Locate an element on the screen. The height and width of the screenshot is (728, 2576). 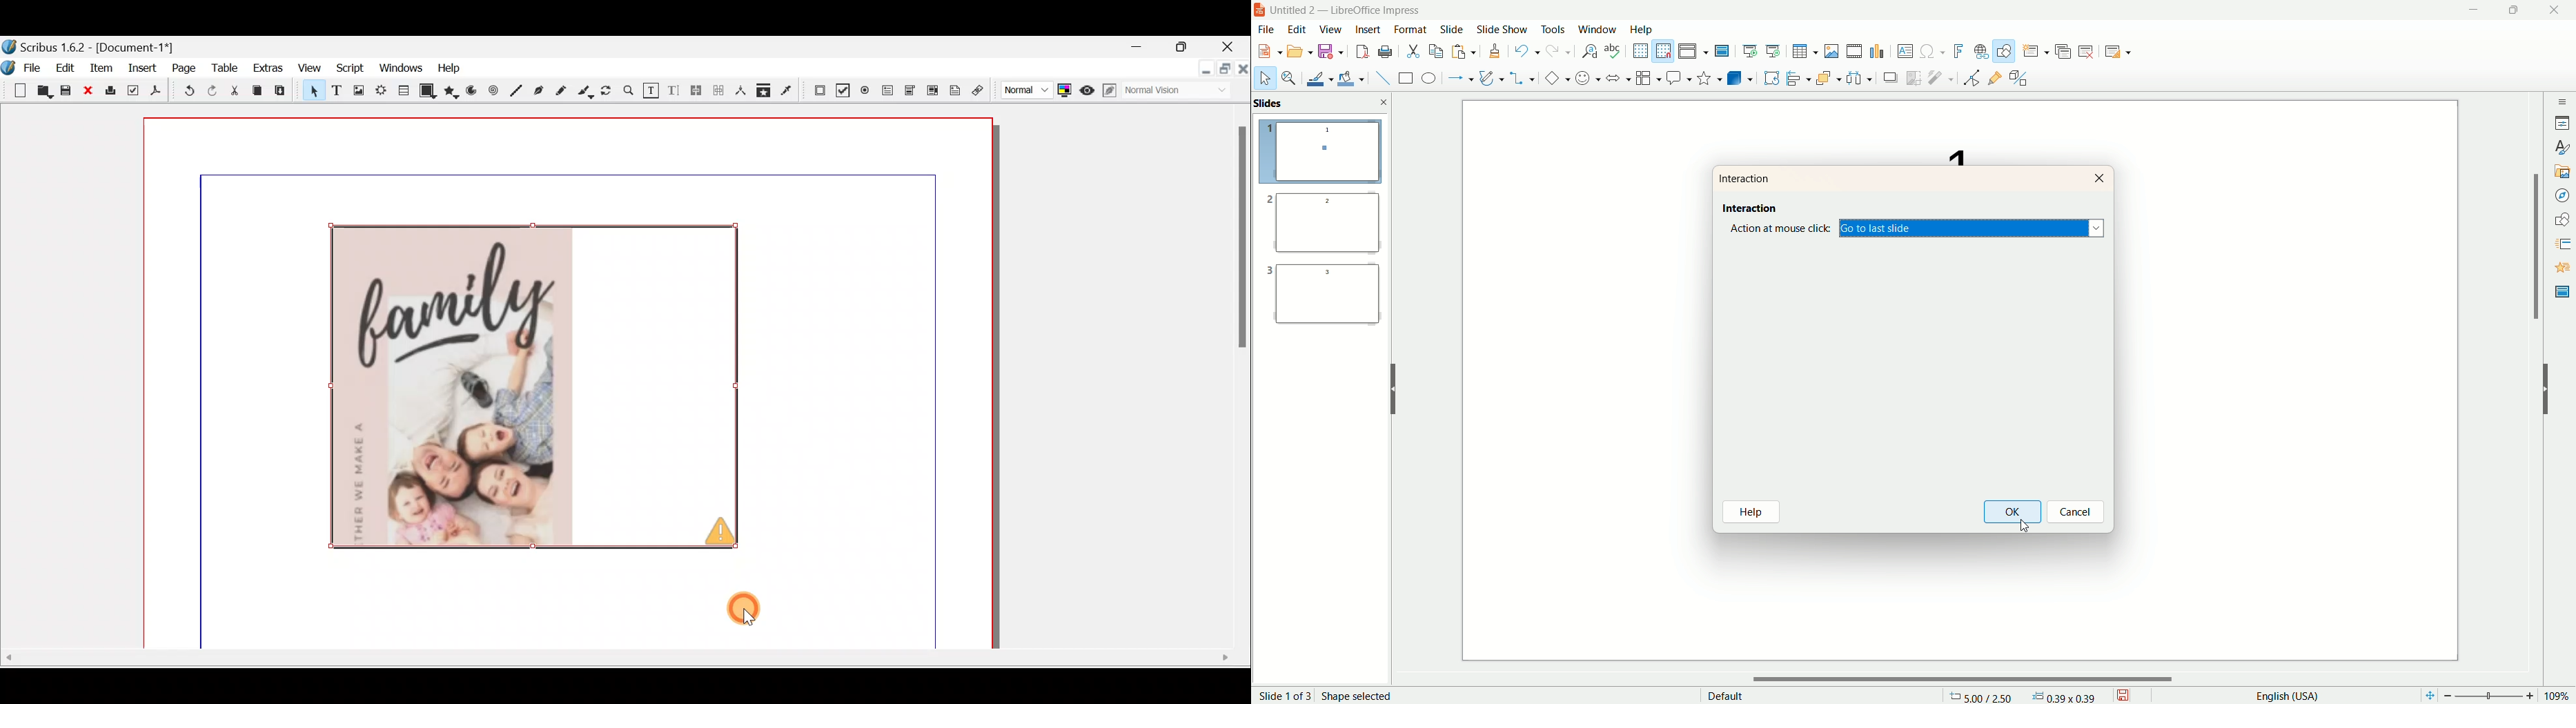
edit is located at coordinates (1298, 30).